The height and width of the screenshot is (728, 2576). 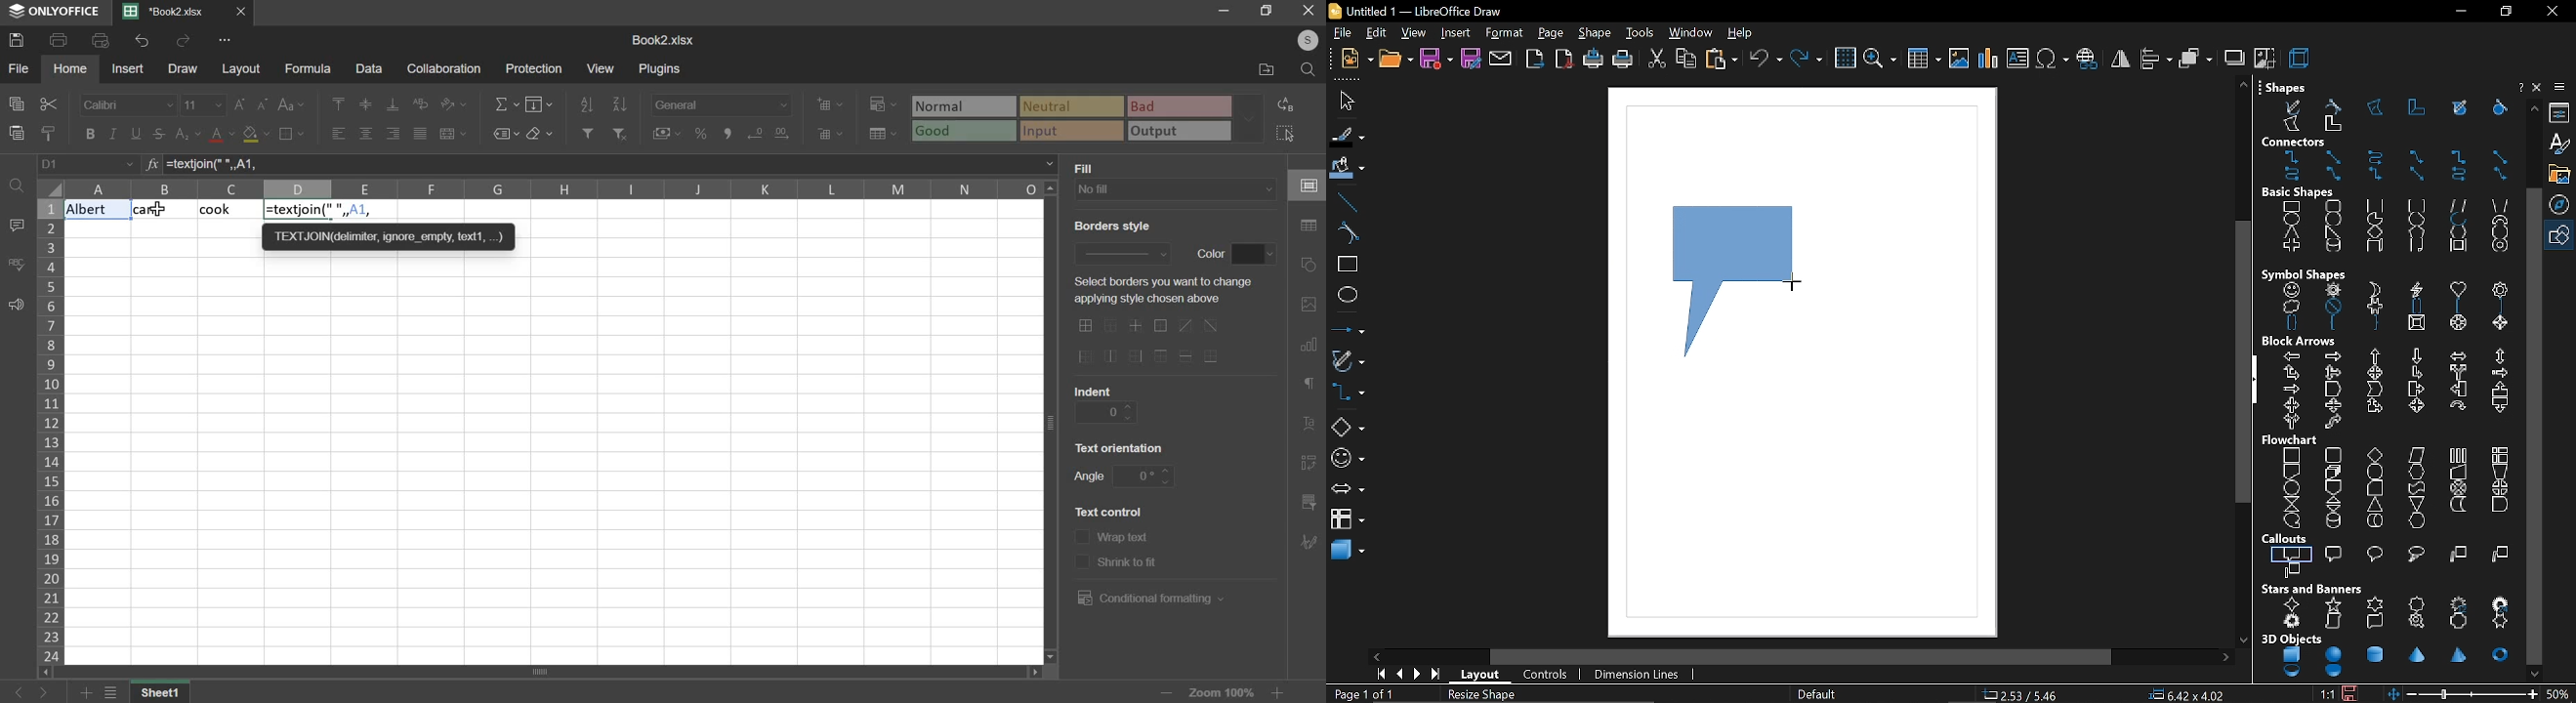 I want to click on insert, so click(x=1457, y=33).